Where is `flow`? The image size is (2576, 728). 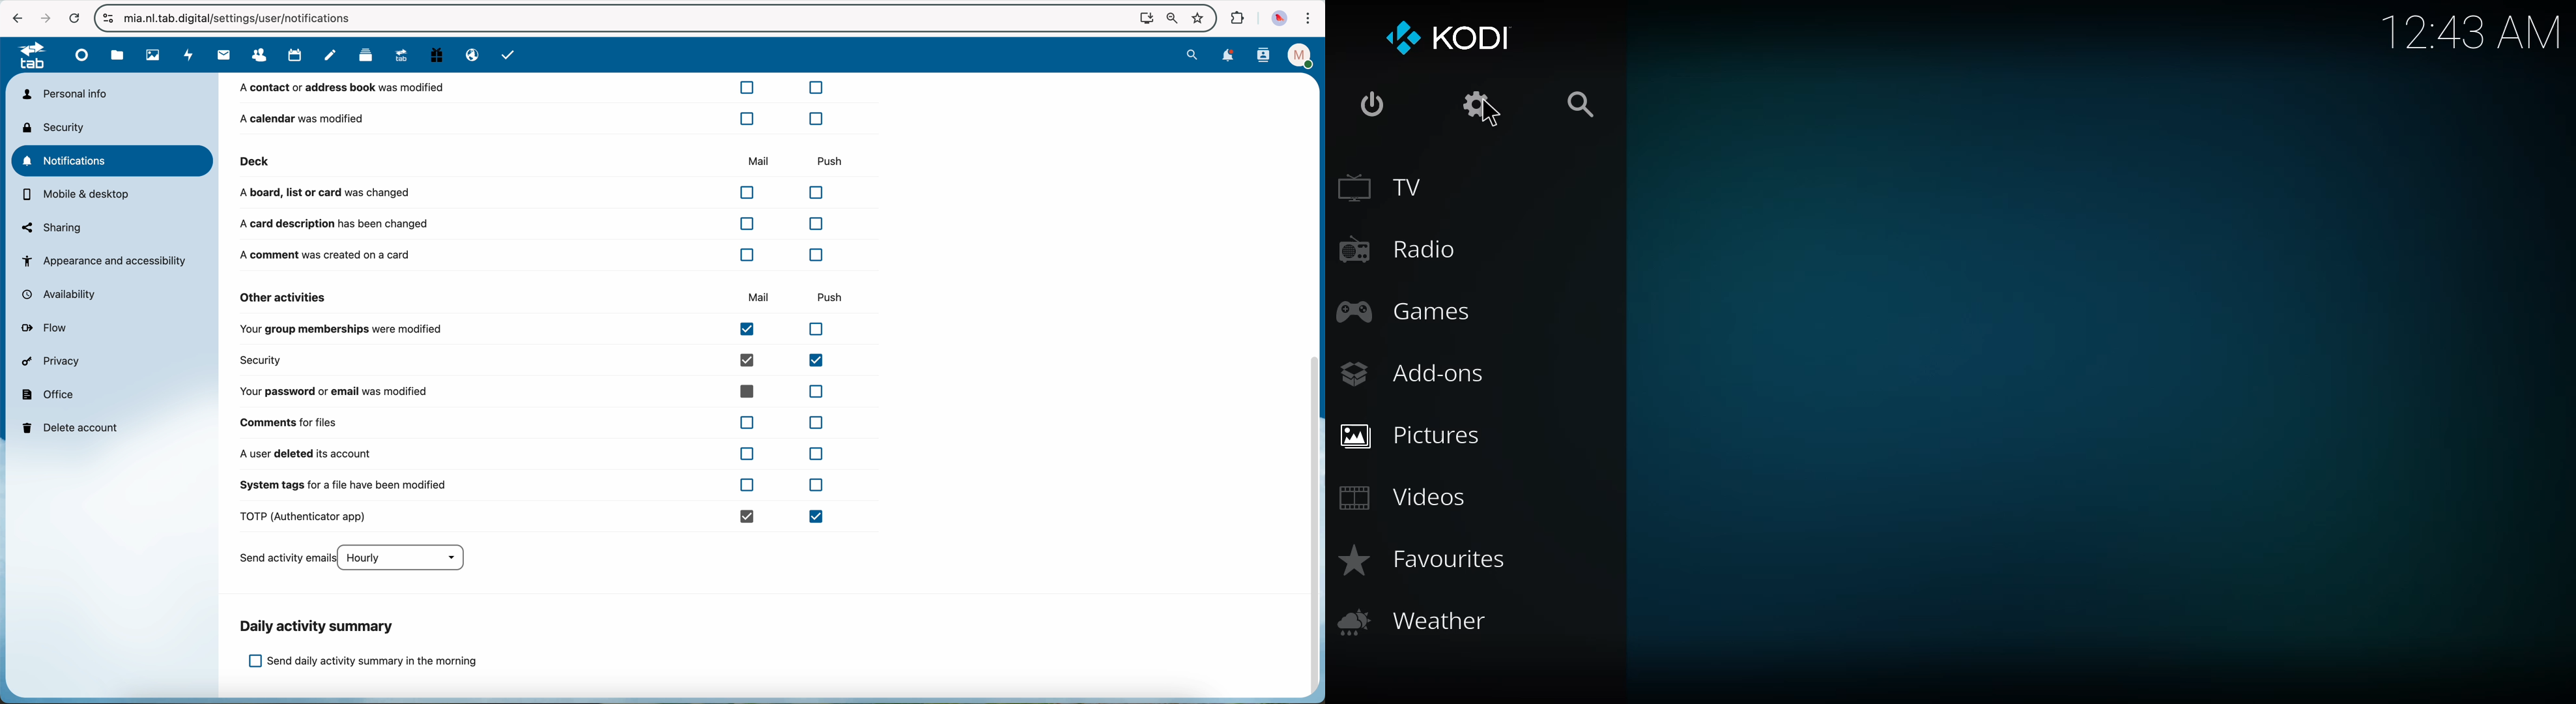
flow is located at coordinates (47, 329).